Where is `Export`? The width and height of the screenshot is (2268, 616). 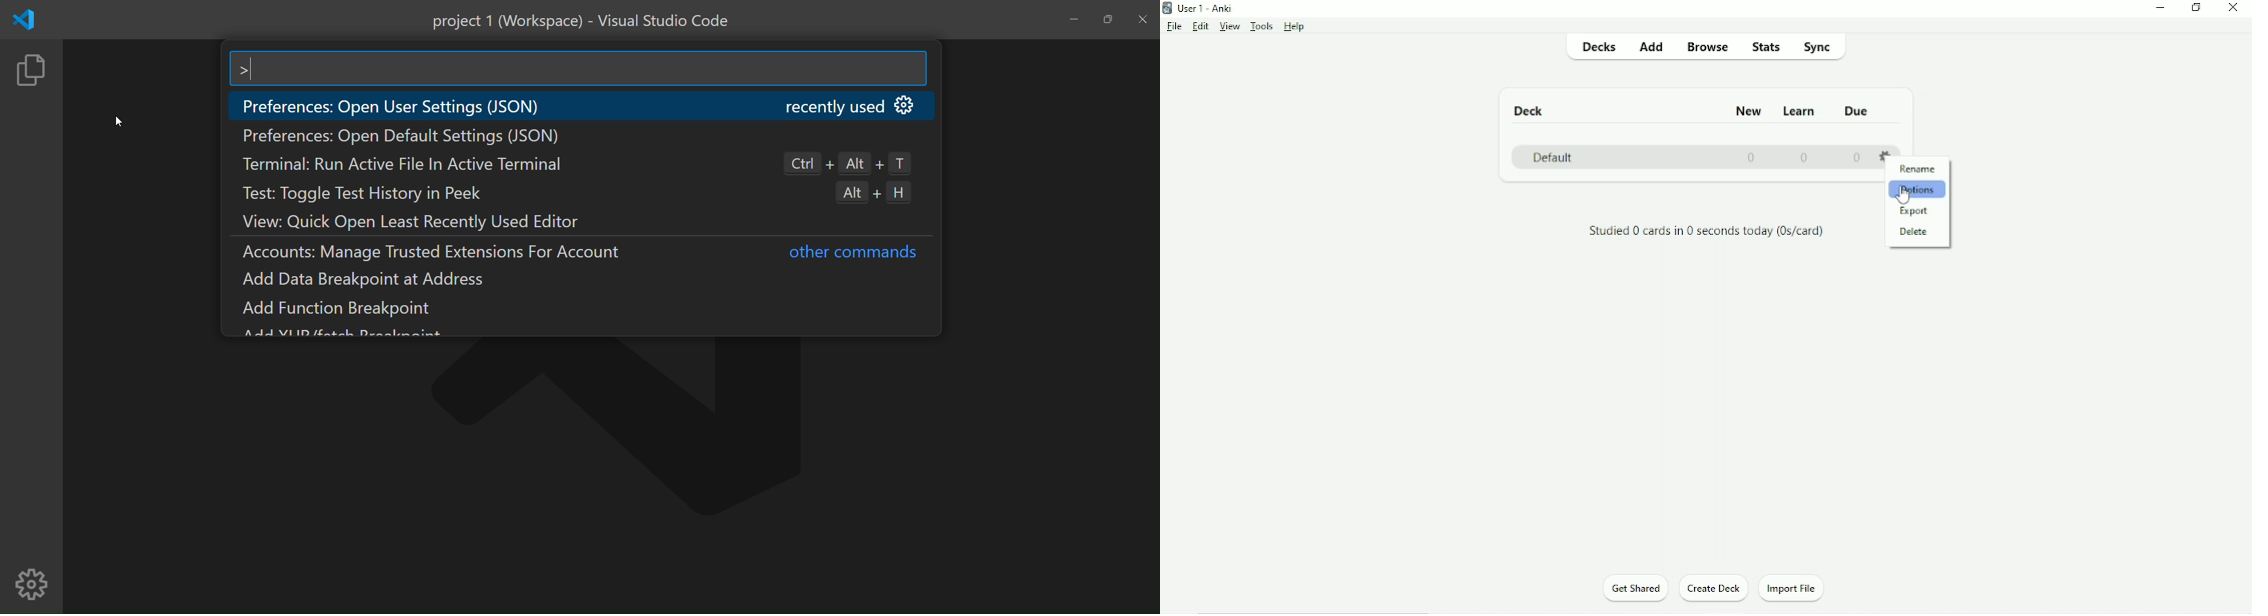 Export is located at coordinates (1916, 211).